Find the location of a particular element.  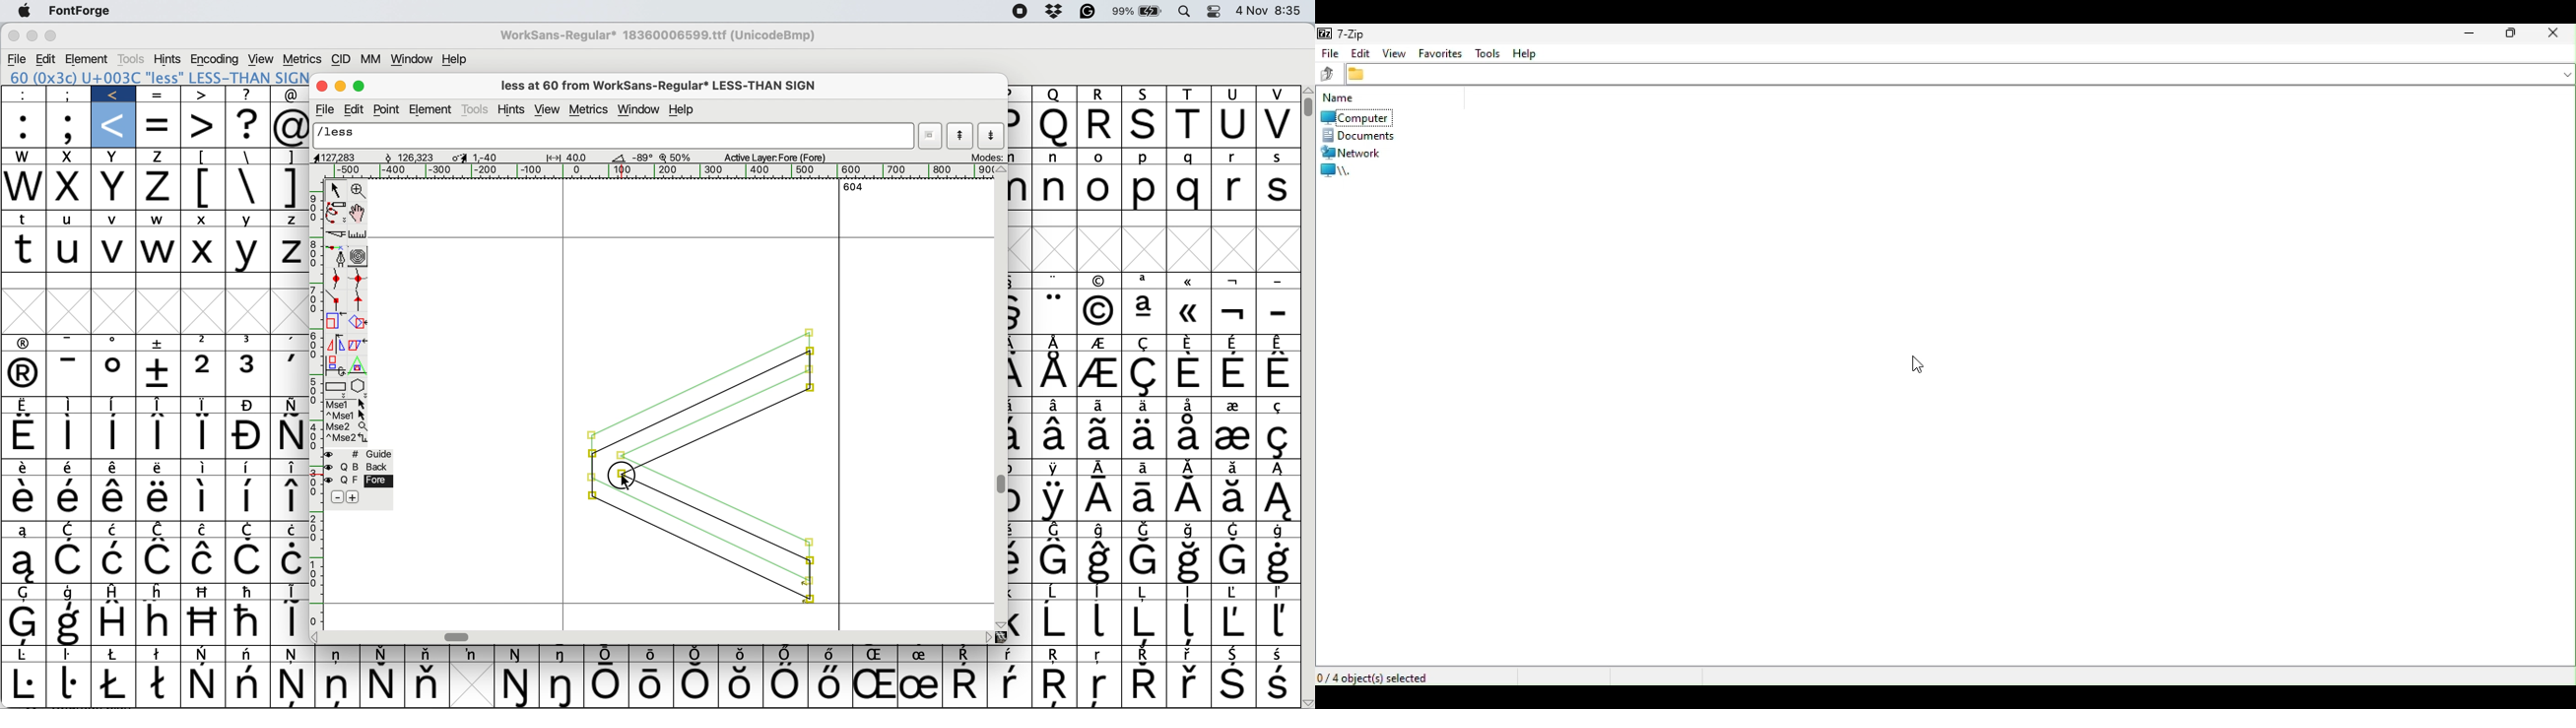

Symbol is located at coordinates (205, 468).